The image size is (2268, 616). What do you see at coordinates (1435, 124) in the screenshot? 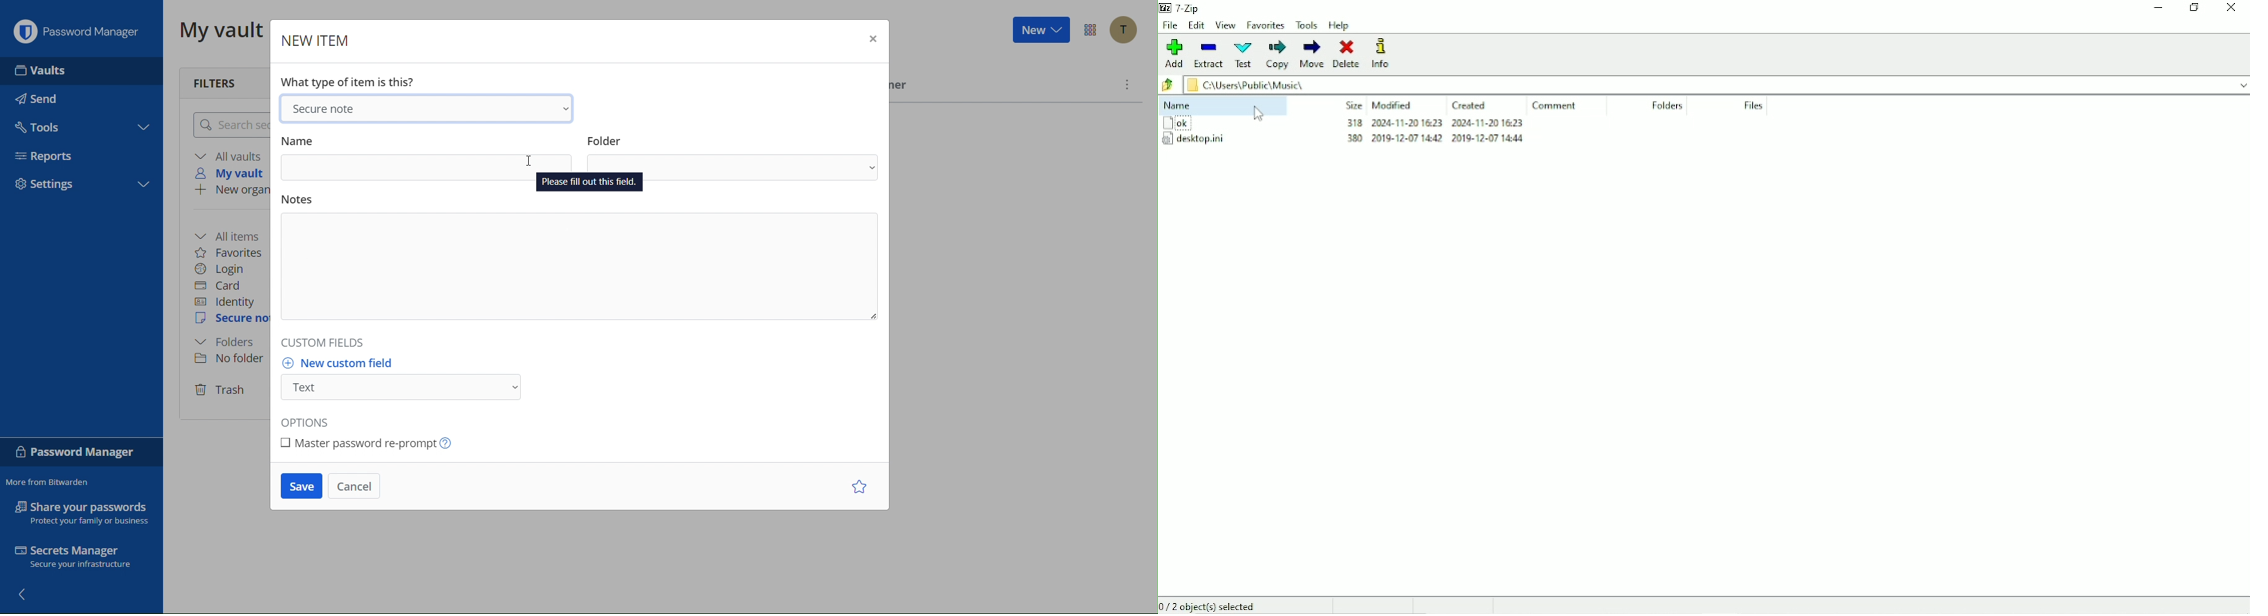
I see `318 2004-11-20 1623 2004-11-20 1623` at bounding box center [1435, 124].